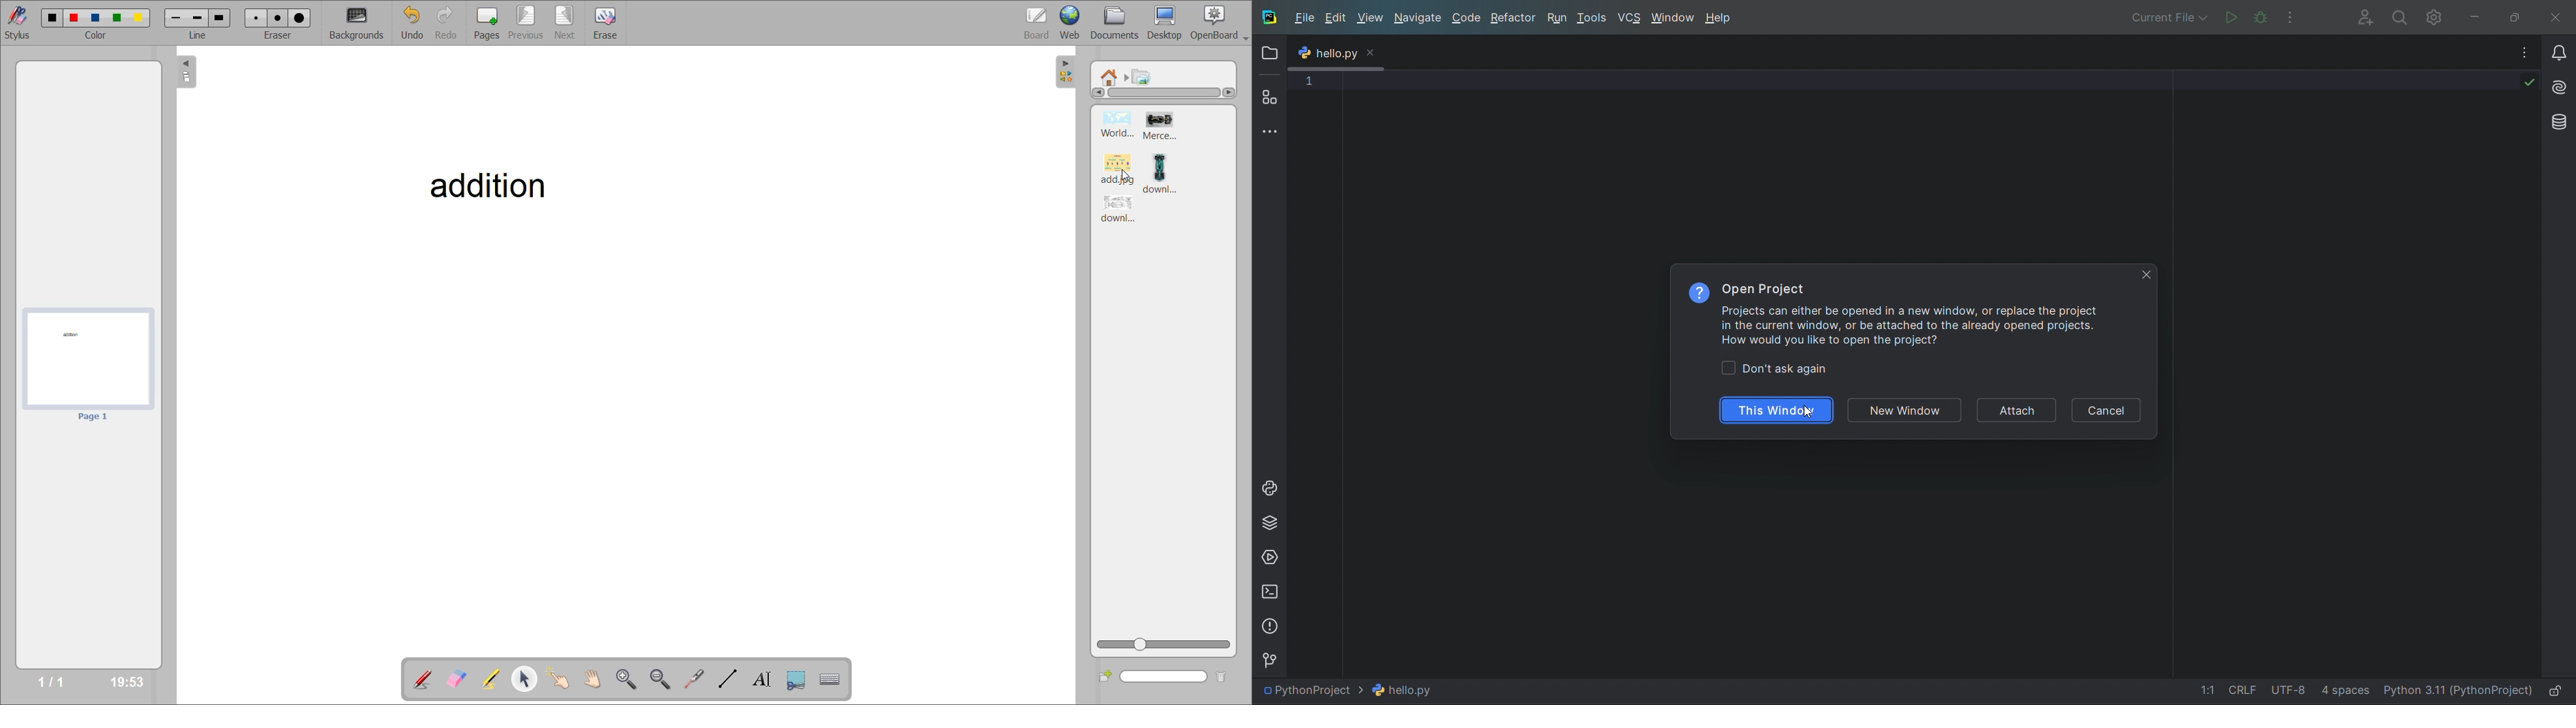 Image resolution: width=2576 pixels, height=728 pixels. I want to click on code, so click(1468, 19).